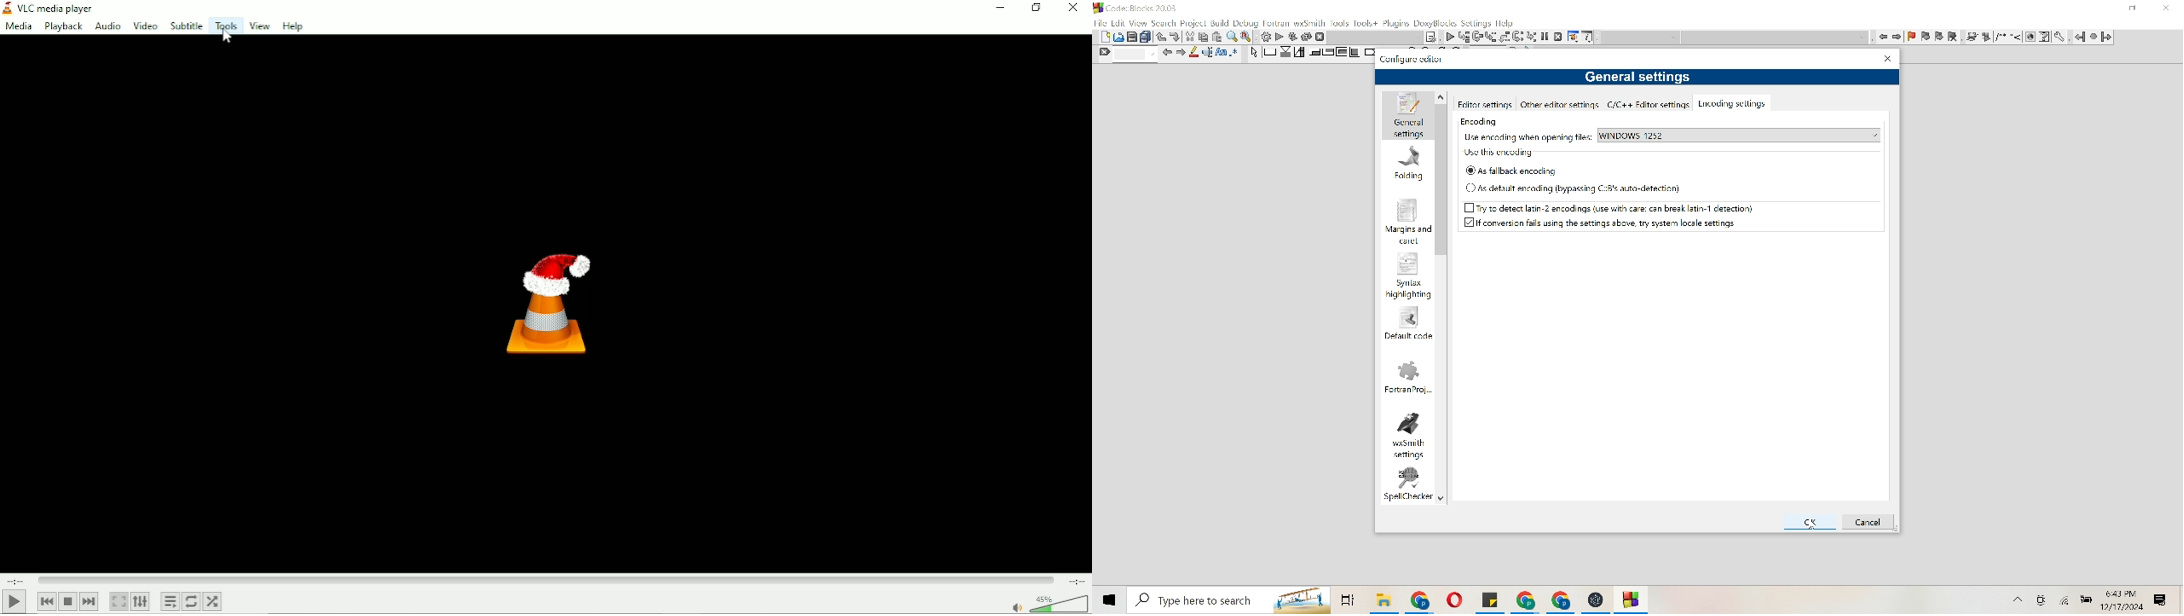 This screenshot has width=2184, height=616. Describe the element at coordinates (1421, 600) in the screenshot. I see `File` at that location.